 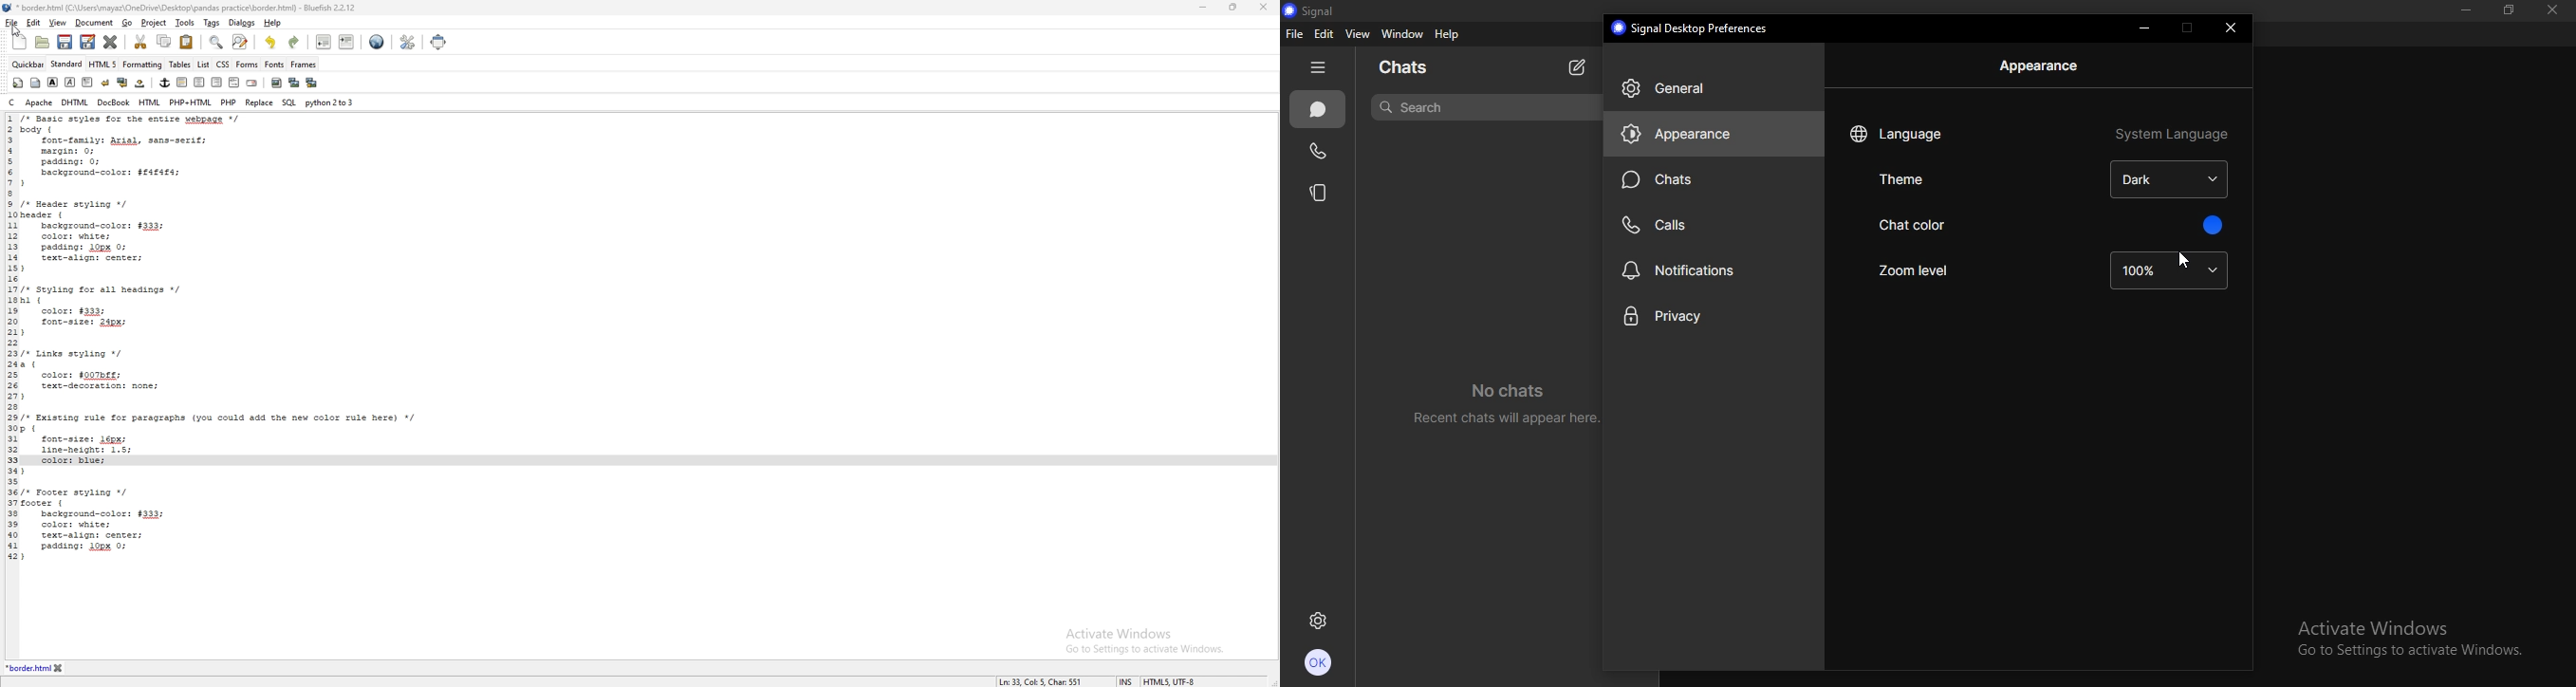 I want to click on Ln: 33, Col: 5. Char: 551, so click(x=1034, y=682).